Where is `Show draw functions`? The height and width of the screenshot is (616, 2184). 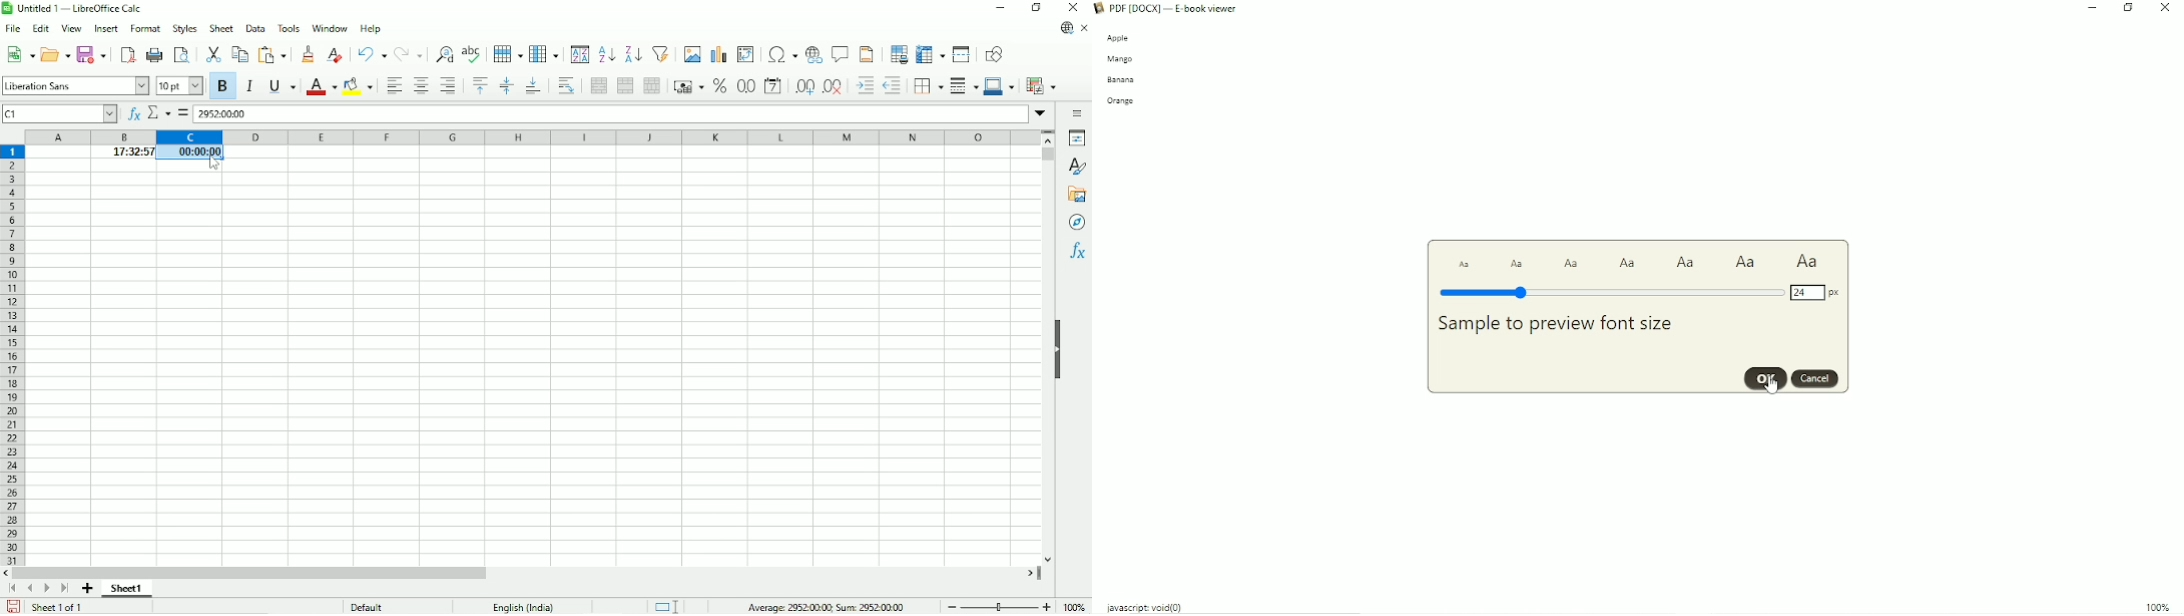
Show draw functions is located at coordinates (994, 54).